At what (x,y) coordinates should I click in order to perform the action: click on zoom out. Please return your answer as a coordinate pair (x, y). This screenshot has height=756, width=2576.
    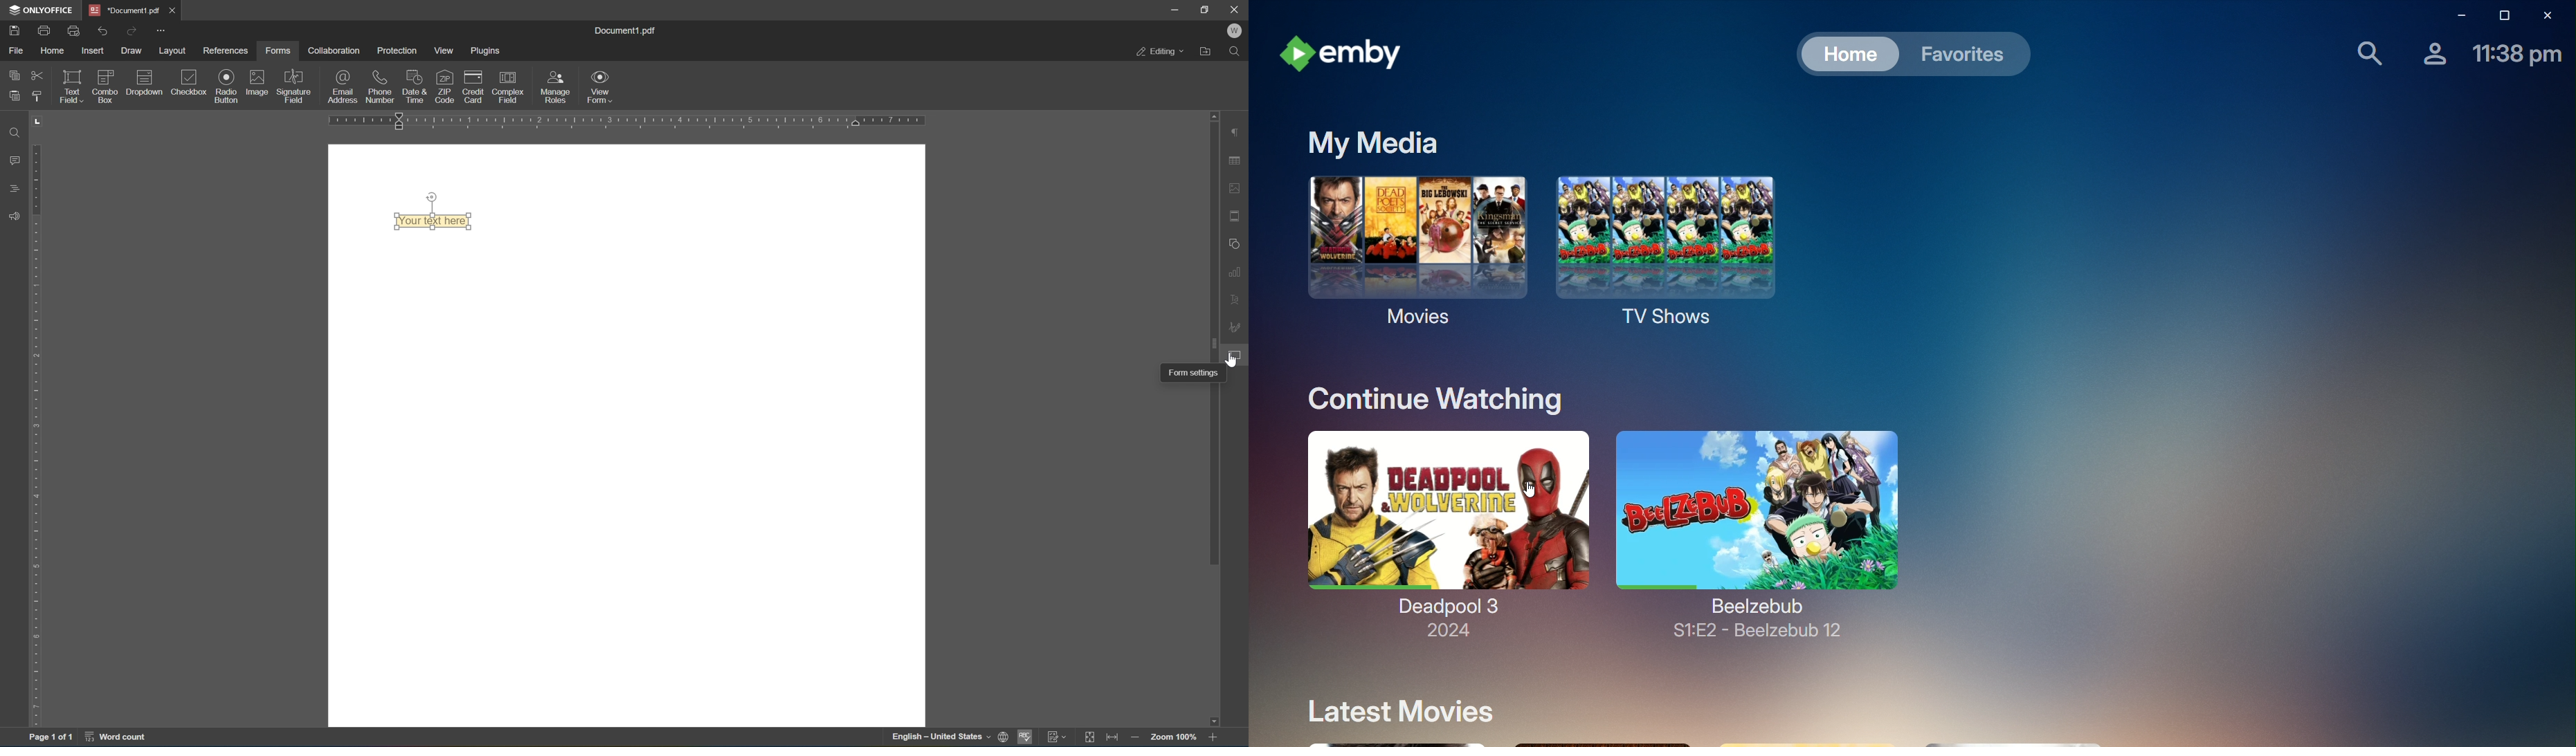
    Looking at the image, I should click on (1137, 738).